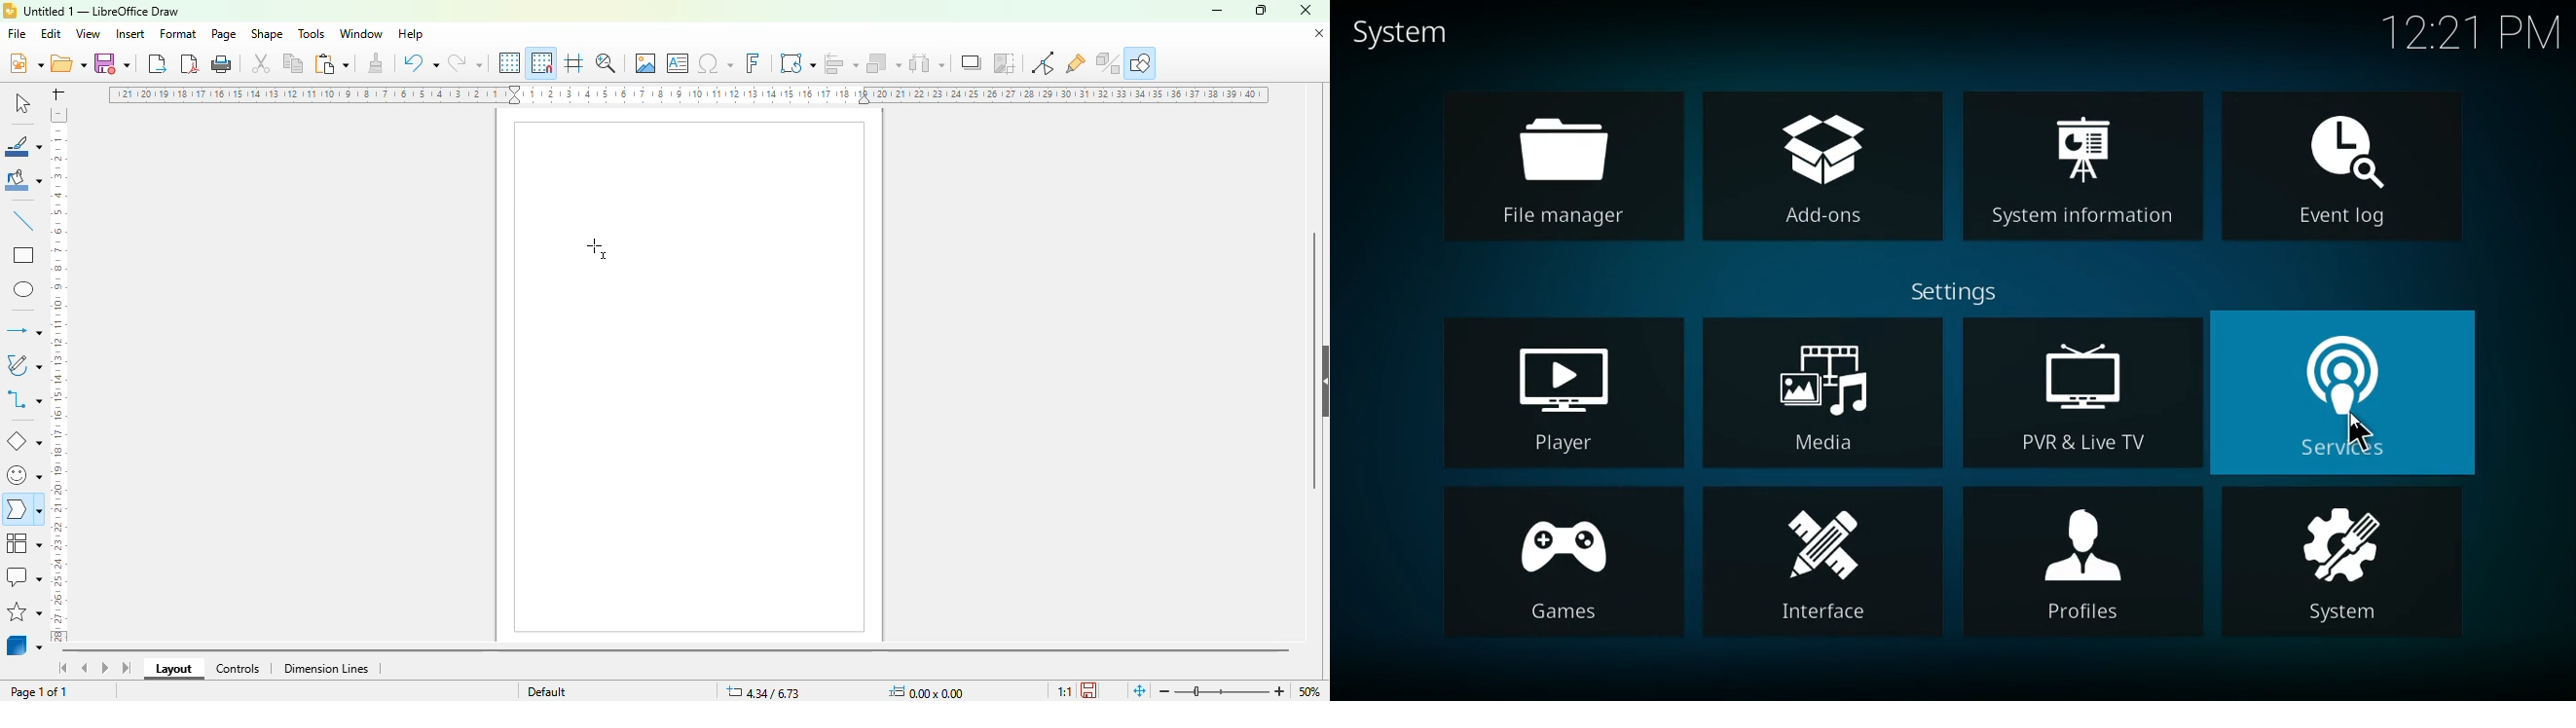  What do you see at coordinates (464, 62) in the screenshot?
I see `redo` at bounding box center [464, 62].